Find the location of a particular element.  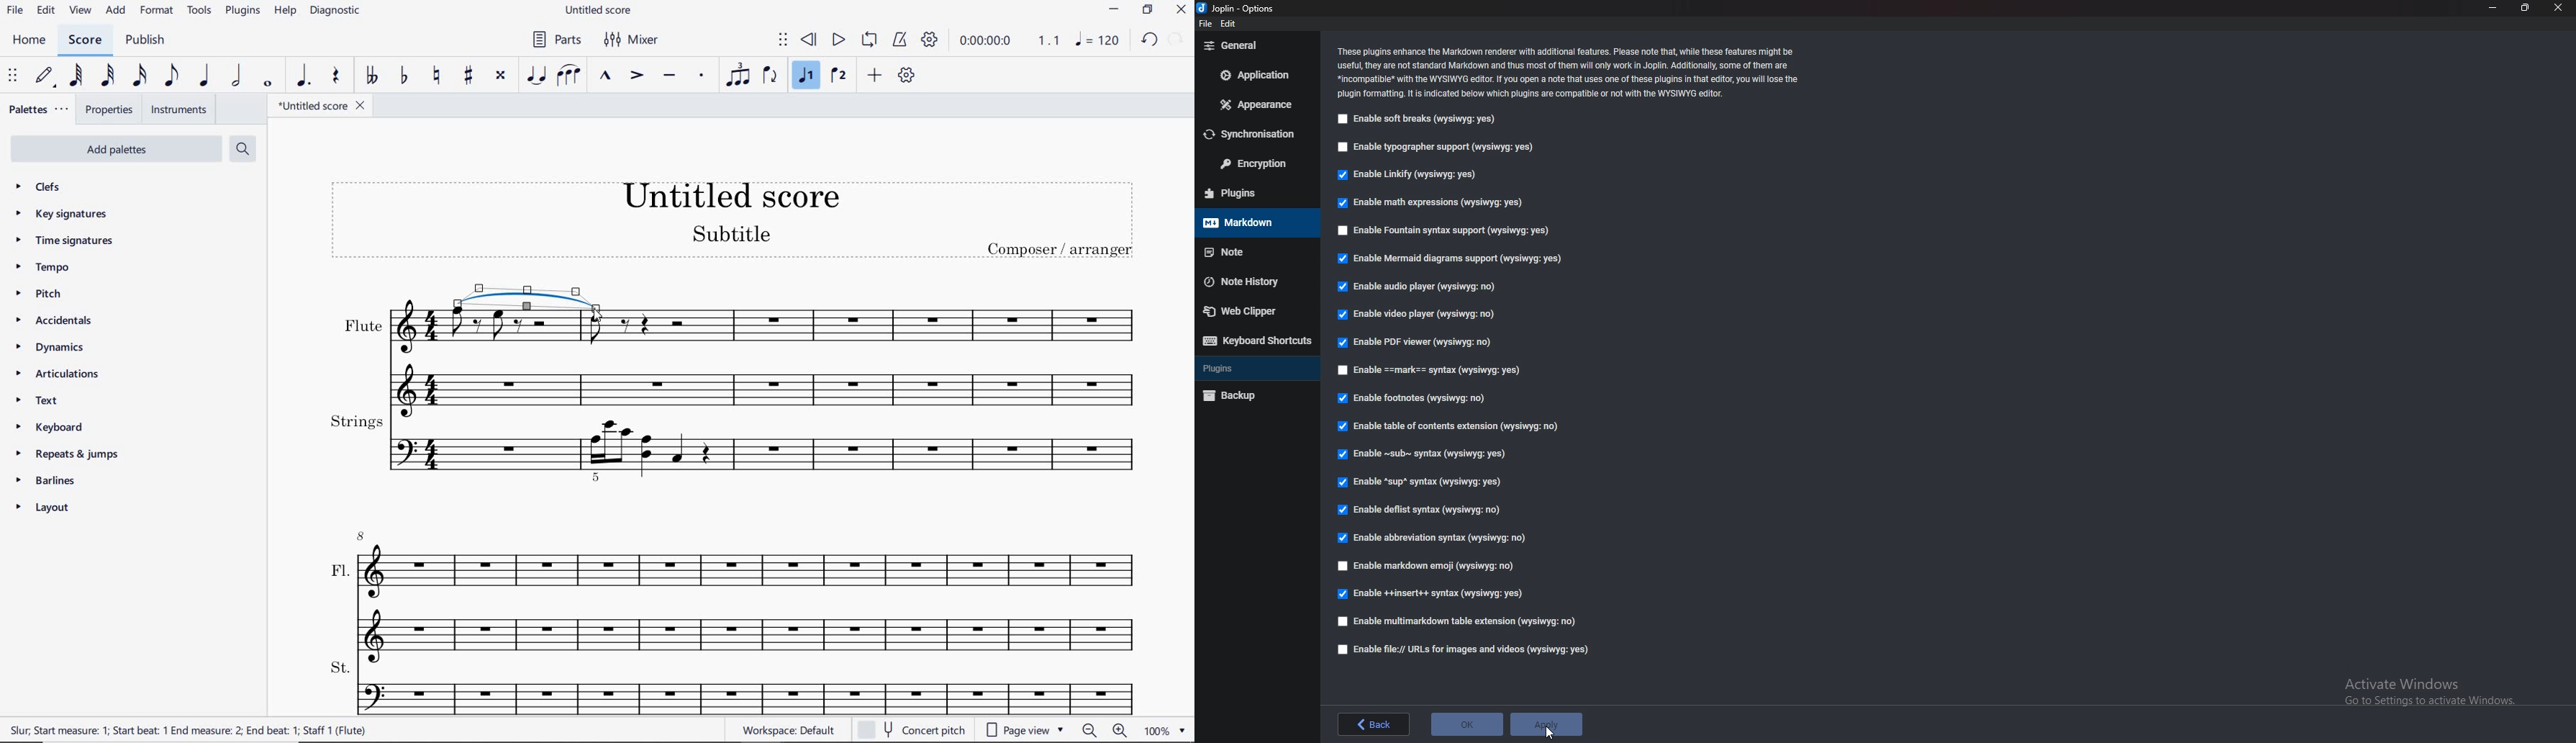

enable file urls for images and videos is located at coordinates (1464, 649).